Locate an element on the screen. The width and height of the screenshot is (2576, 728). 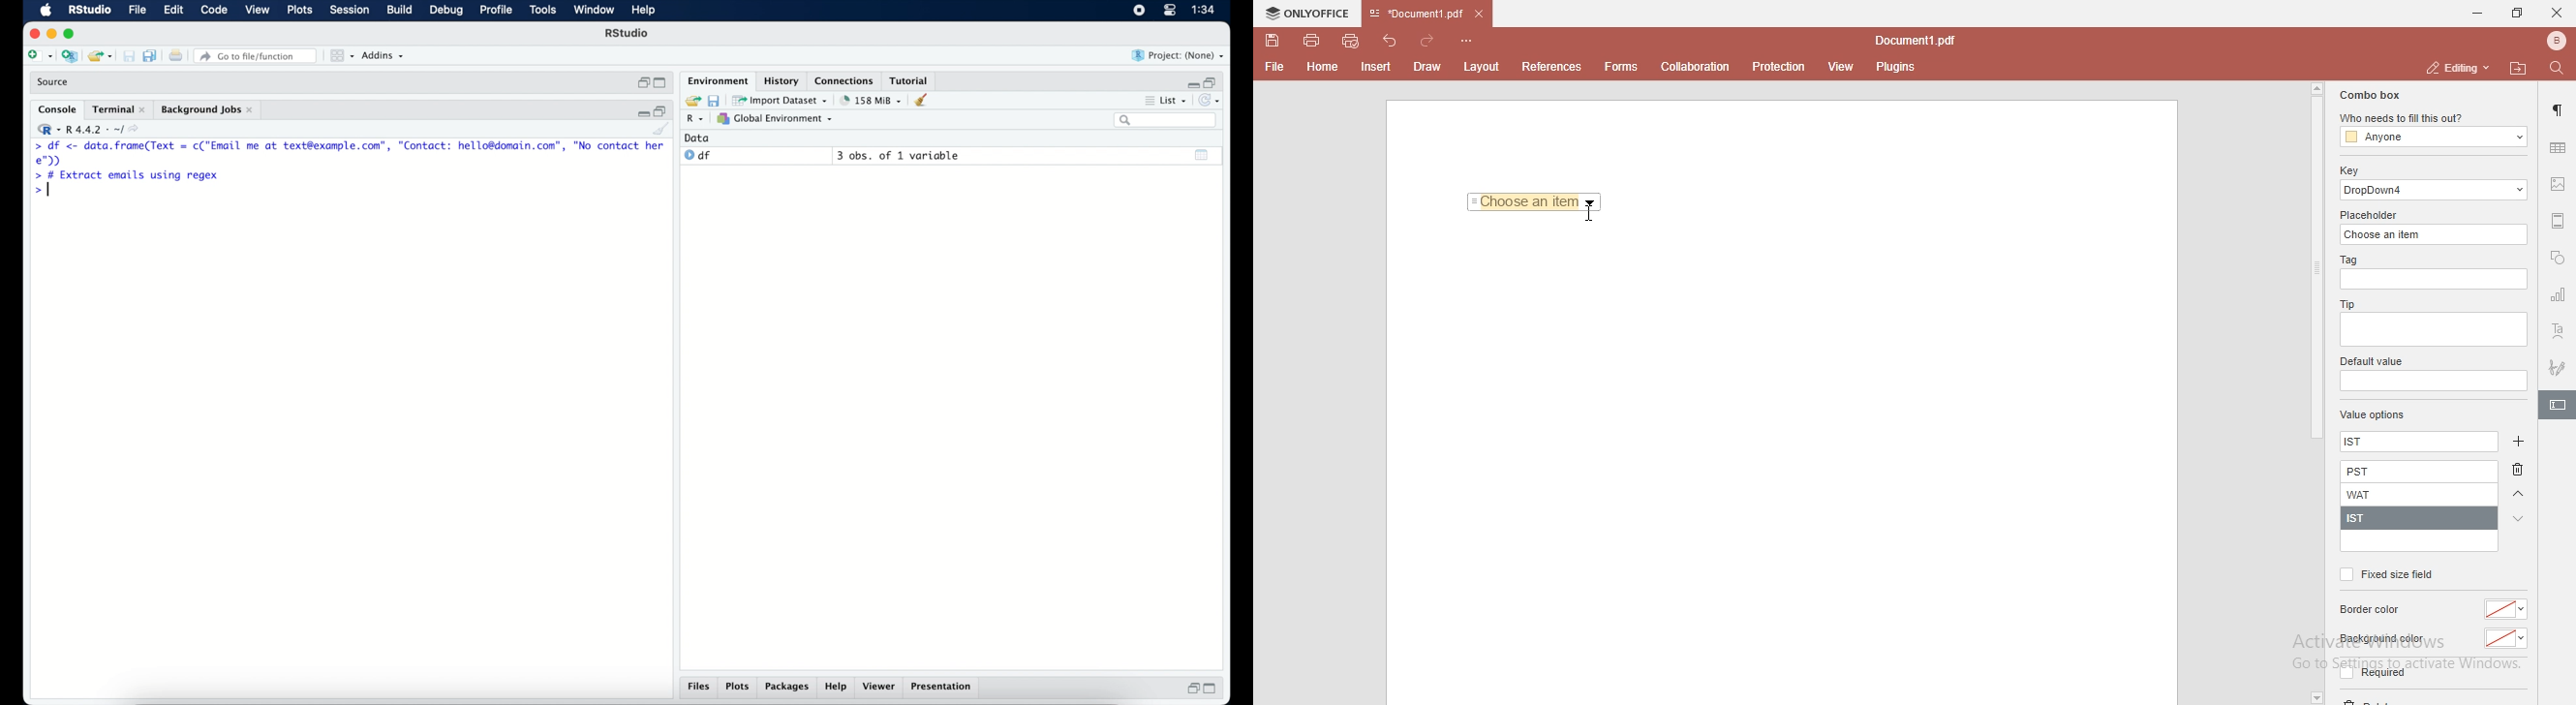
>| is located at coordinates (42, 191).